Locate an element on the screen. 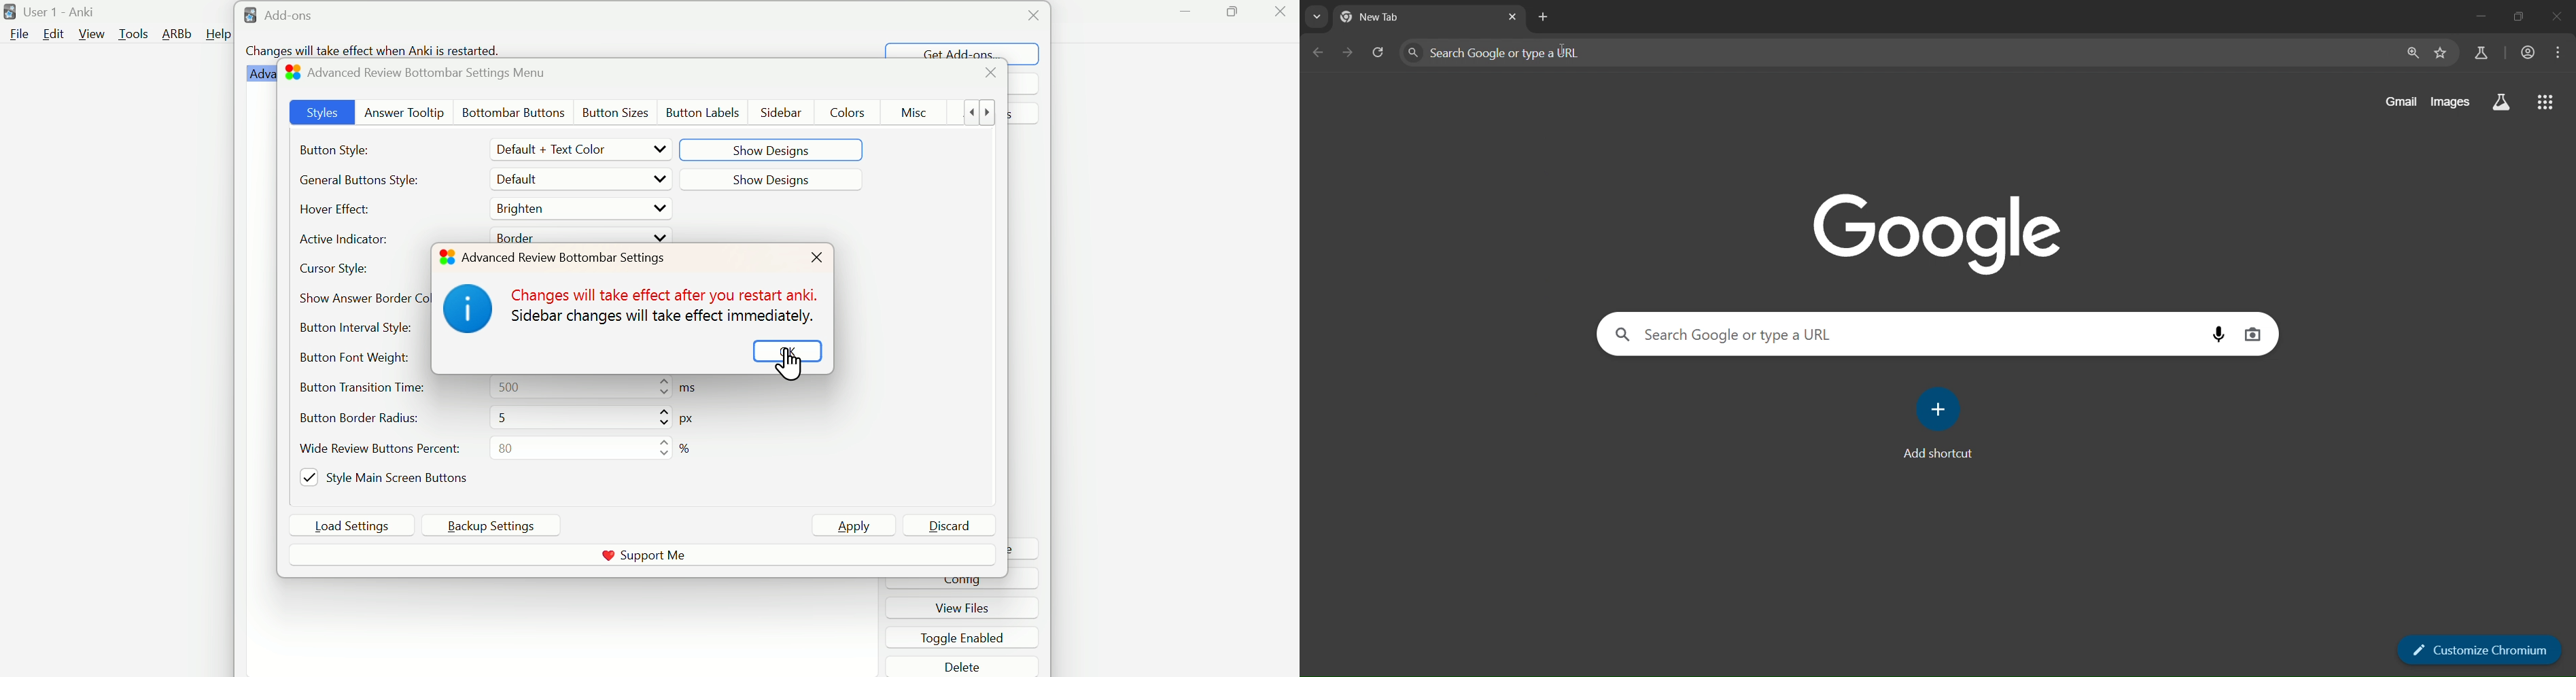 Image resolution: width=2576 pixels, height=700 pixels. Brighten is located at coordinates (519, 209).